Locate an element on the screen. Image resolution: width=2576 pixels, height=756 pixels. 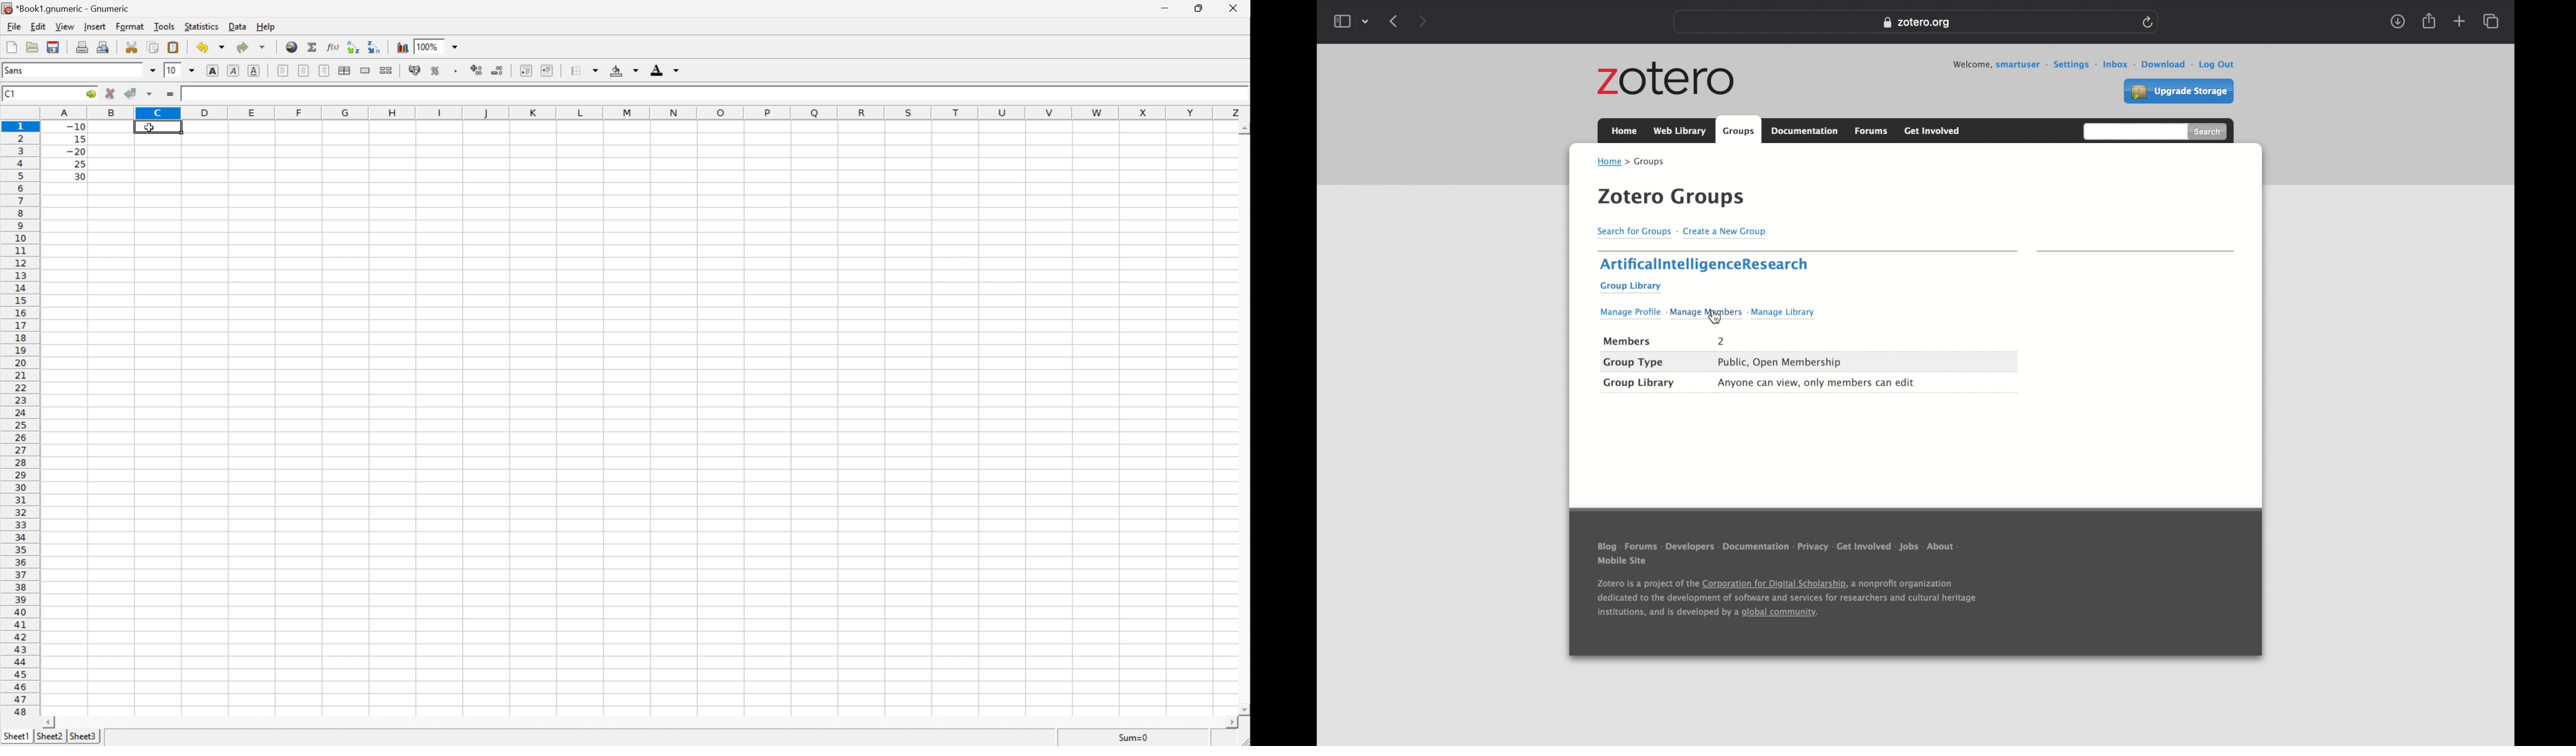
show tab overview is located at coordinates (2492, 21).